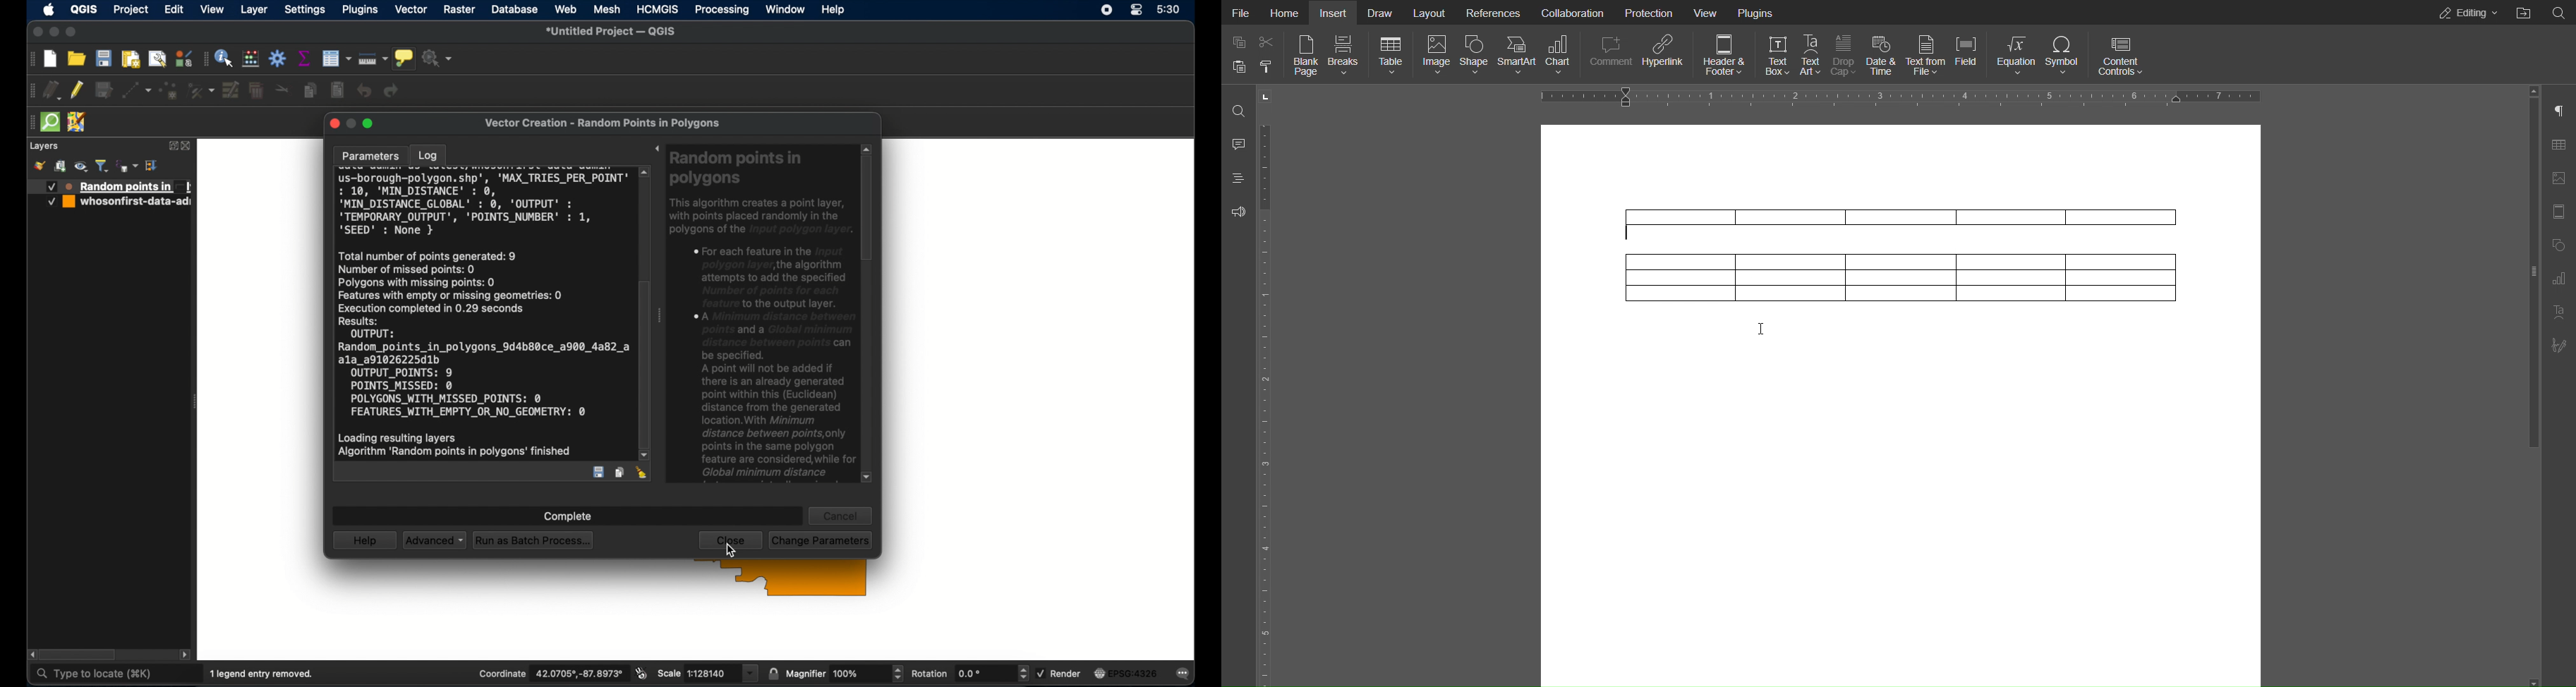 This screenshot has height=700, width=2576. I want to click on database, so click(515, 9).